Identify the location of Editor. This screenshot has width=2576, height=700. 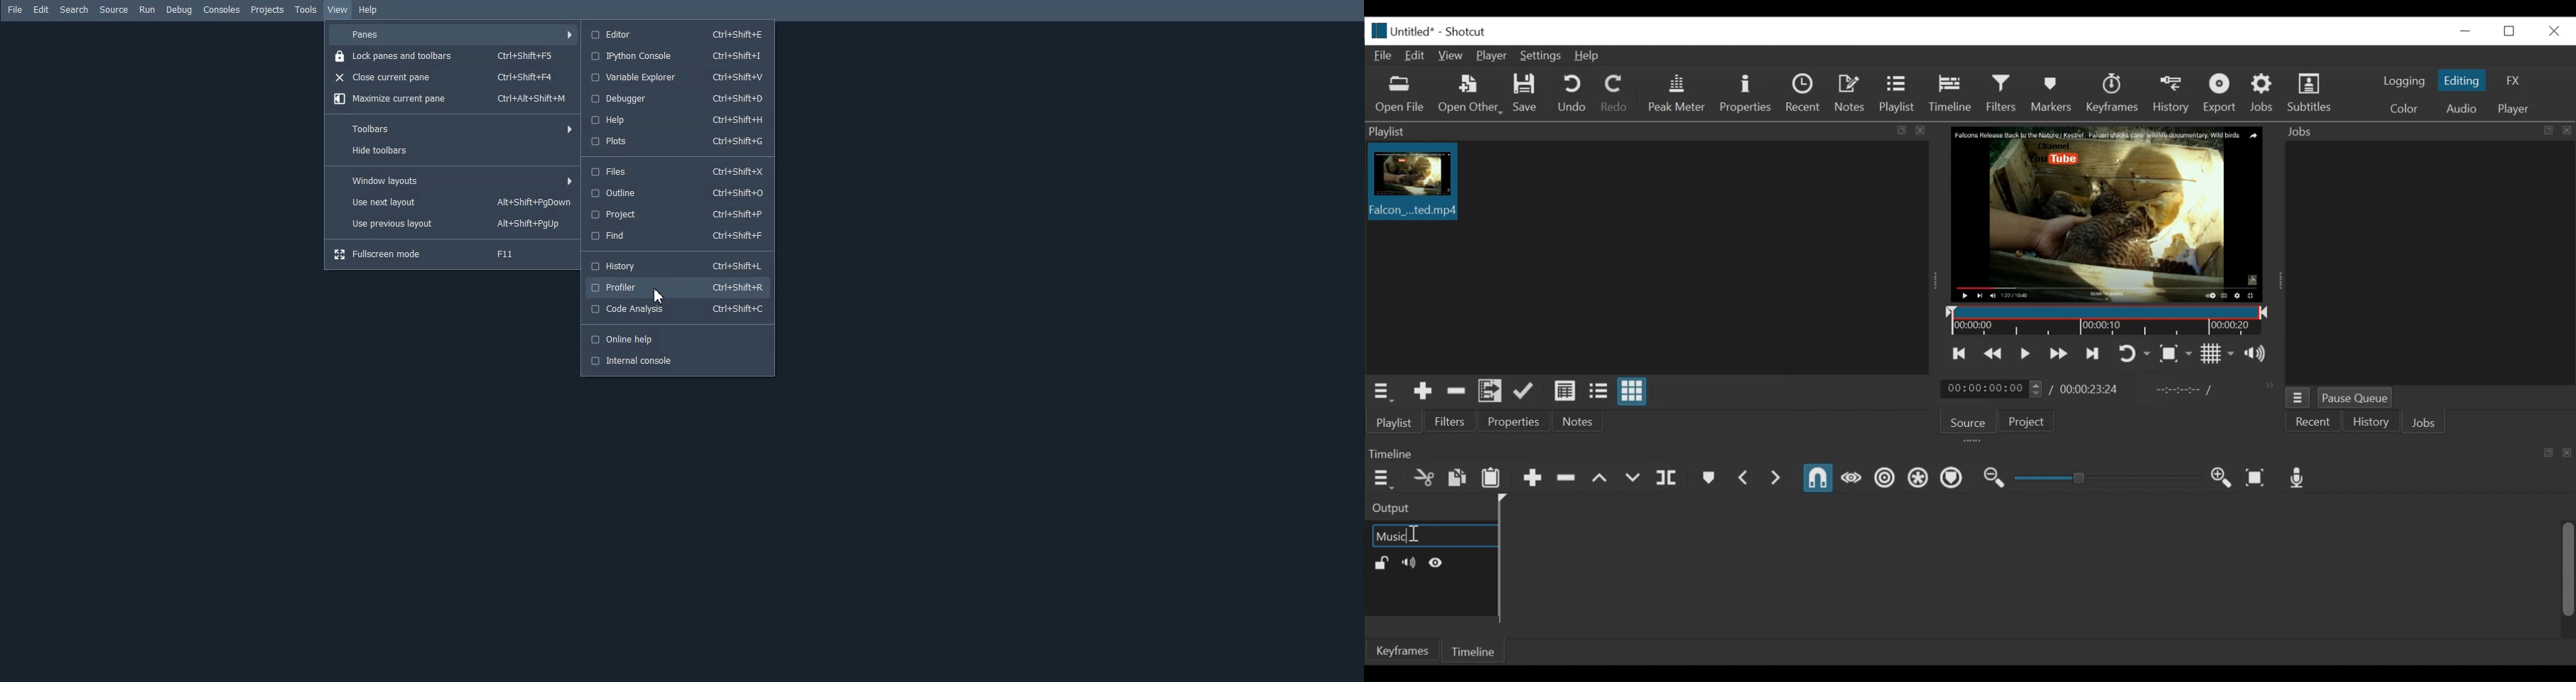
(675, 33).